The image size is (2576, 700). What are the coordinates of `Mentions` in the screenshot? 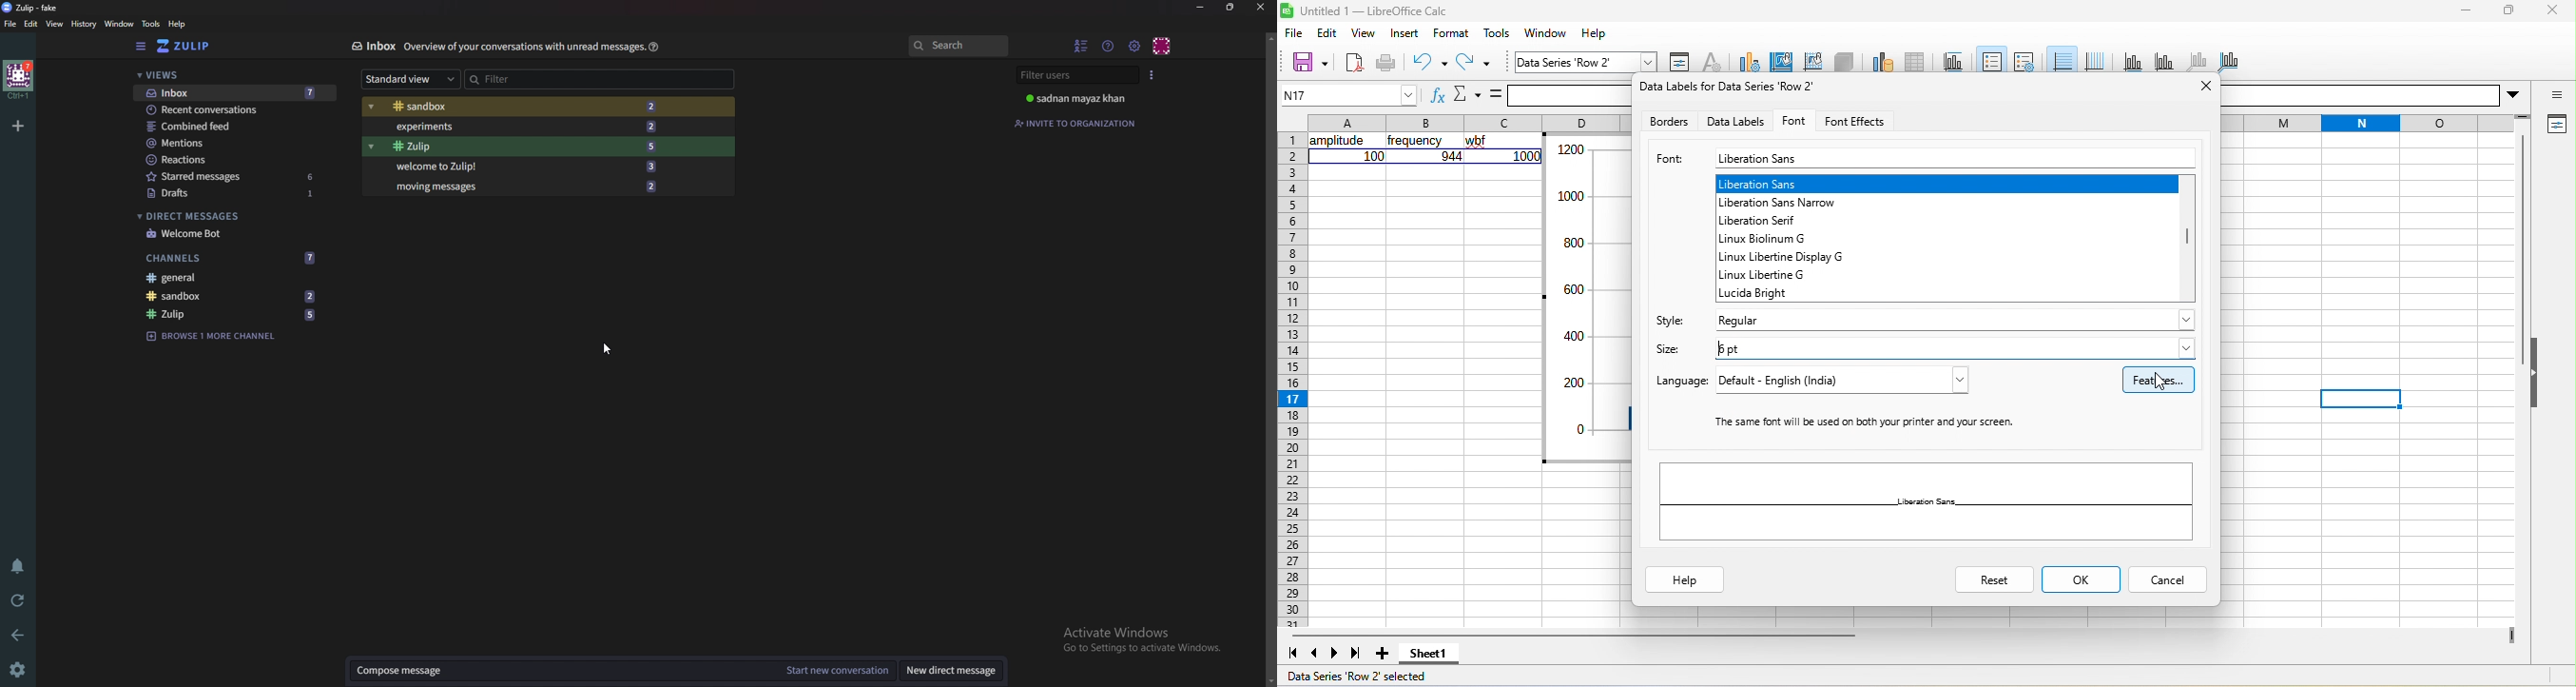 It's located at (231, 142).